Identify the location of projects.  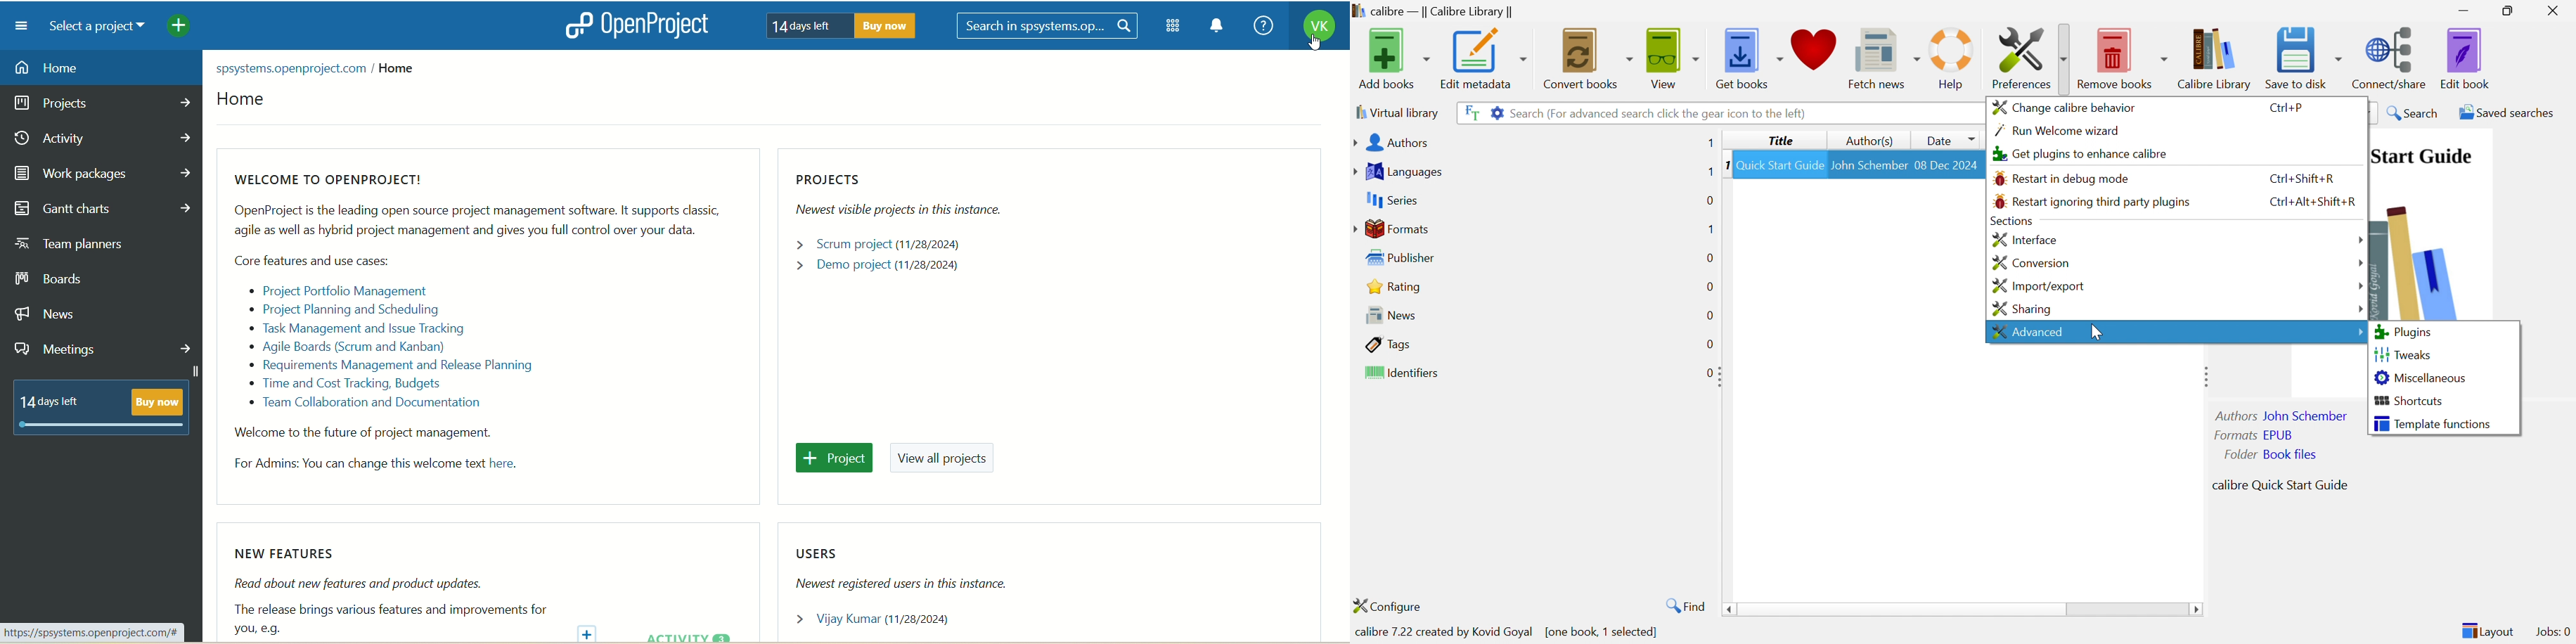
(104, 103).